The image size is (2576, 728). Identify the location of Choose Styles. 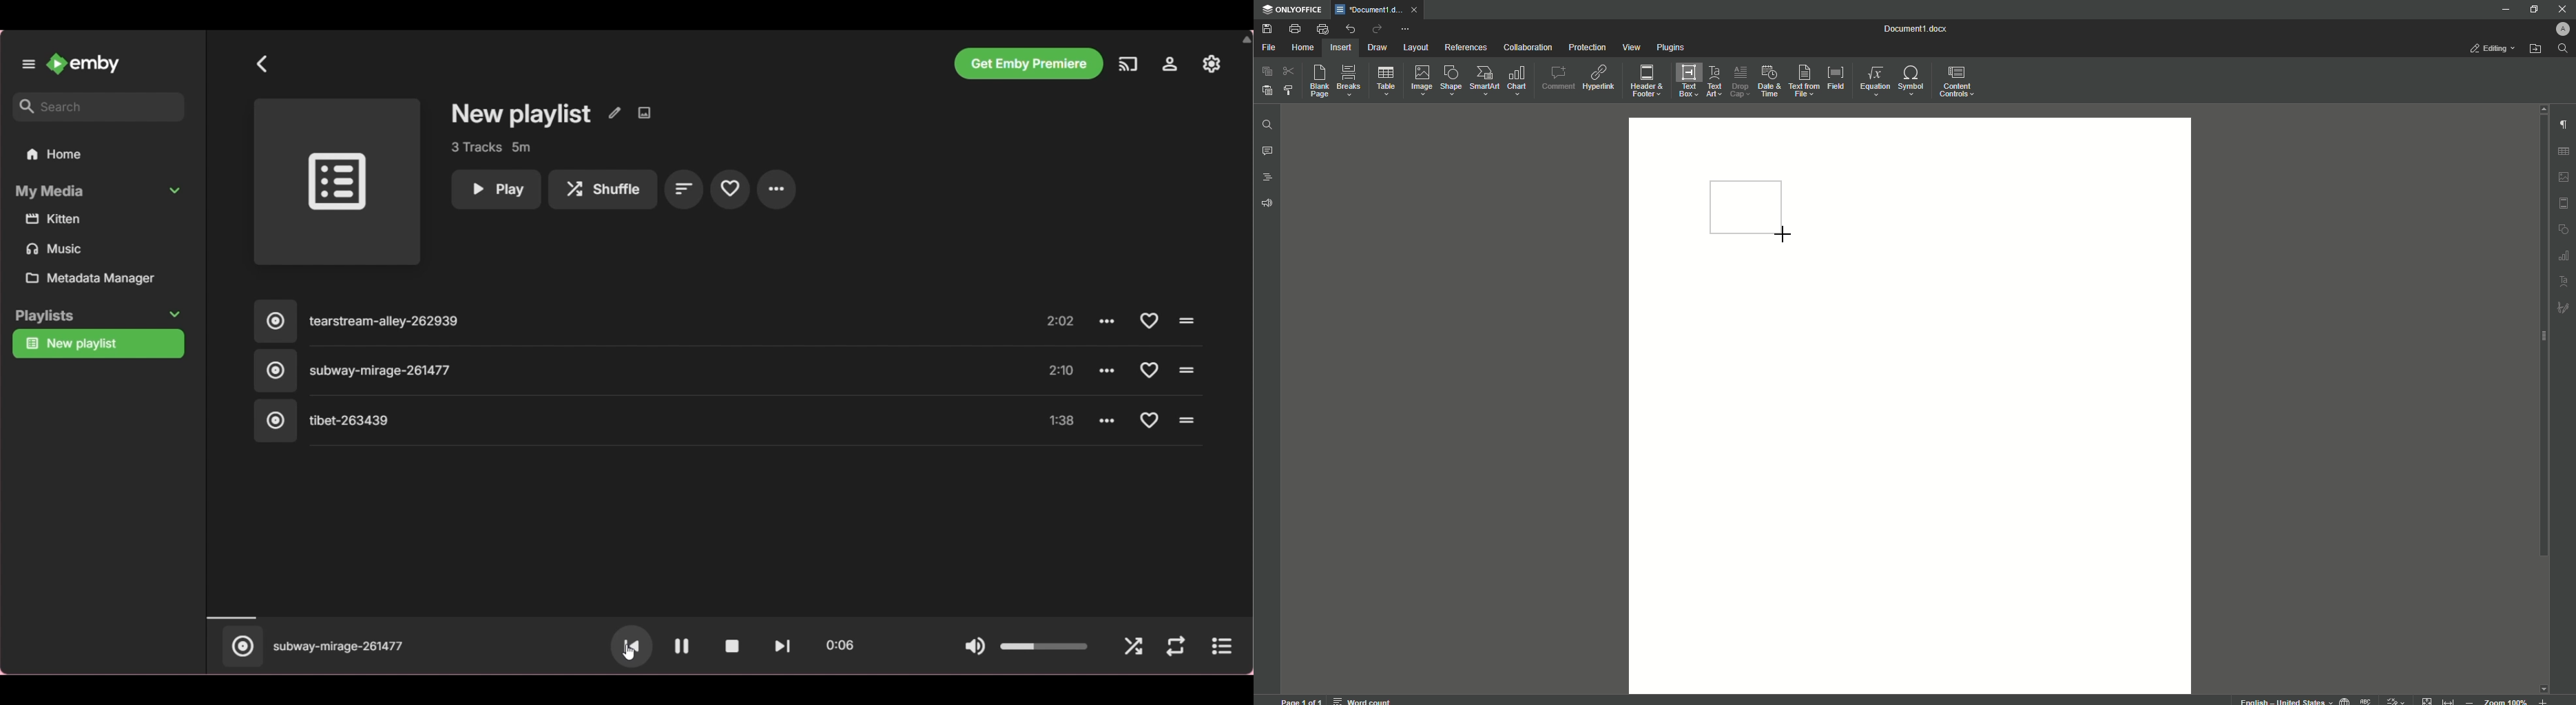
(1289, 90).